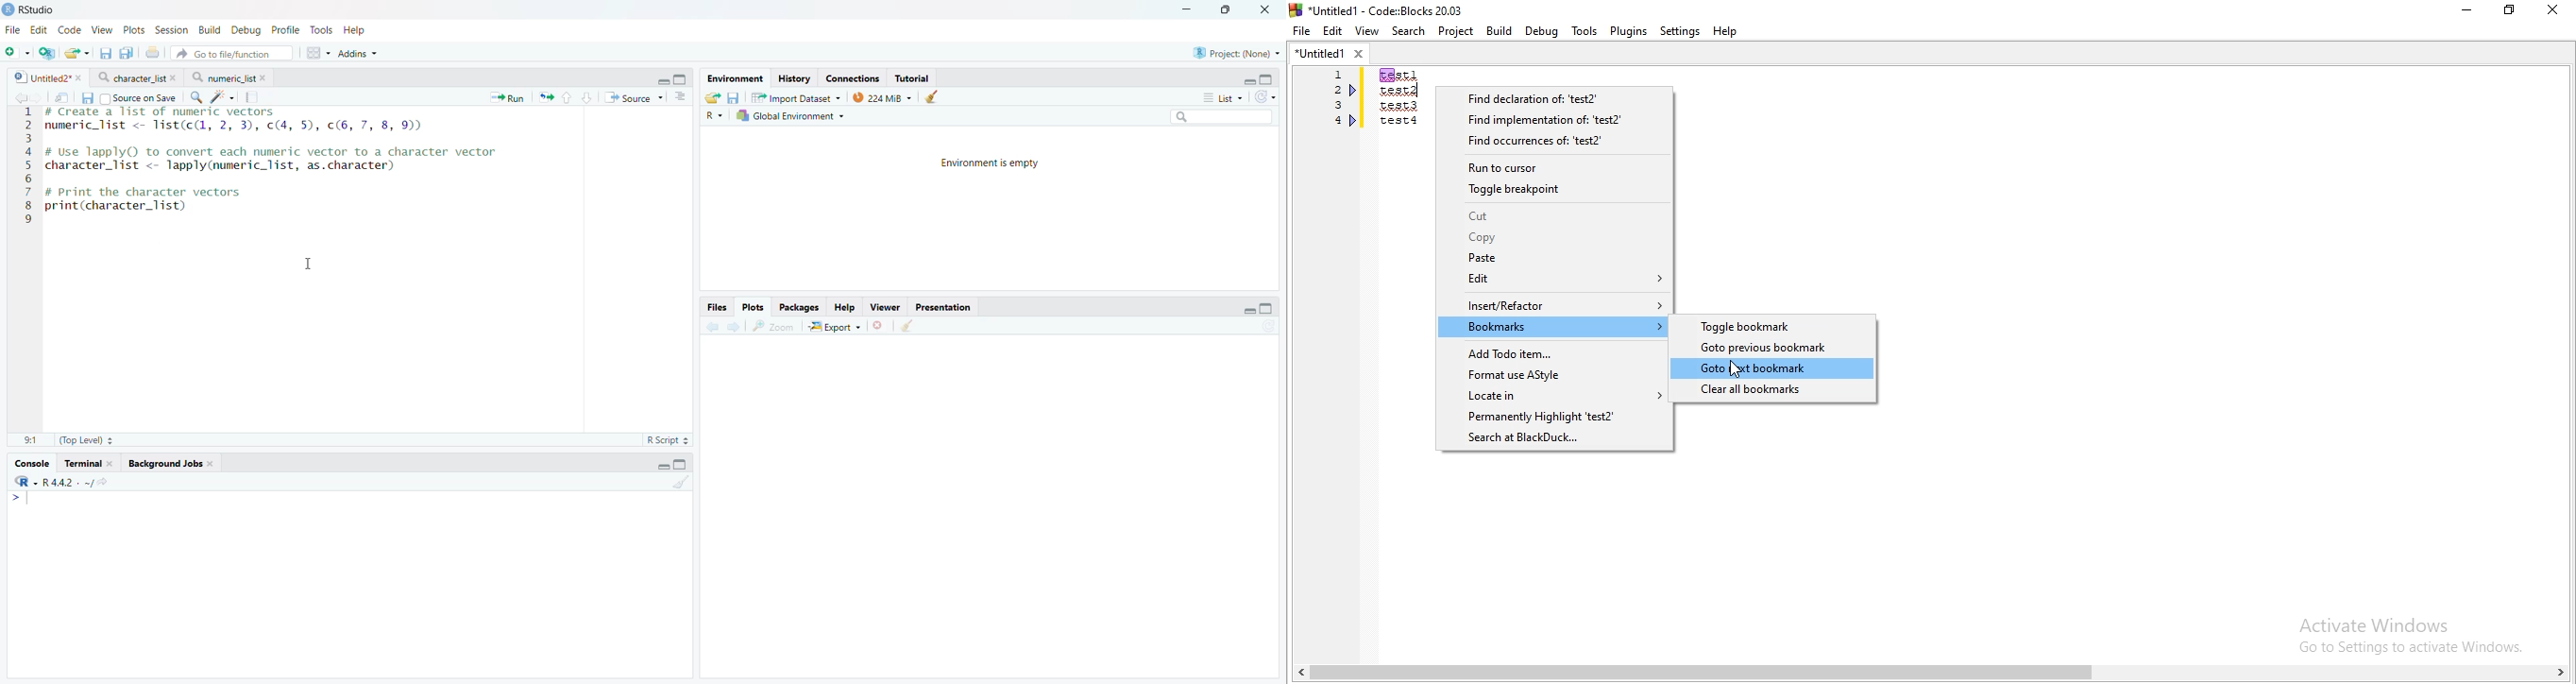 The width and height of the screenshot is (2576, 700). What do you see at coordinates (736, 325) in the screenshot?
I see `Go to next plot` at bounding box center [736, 325].